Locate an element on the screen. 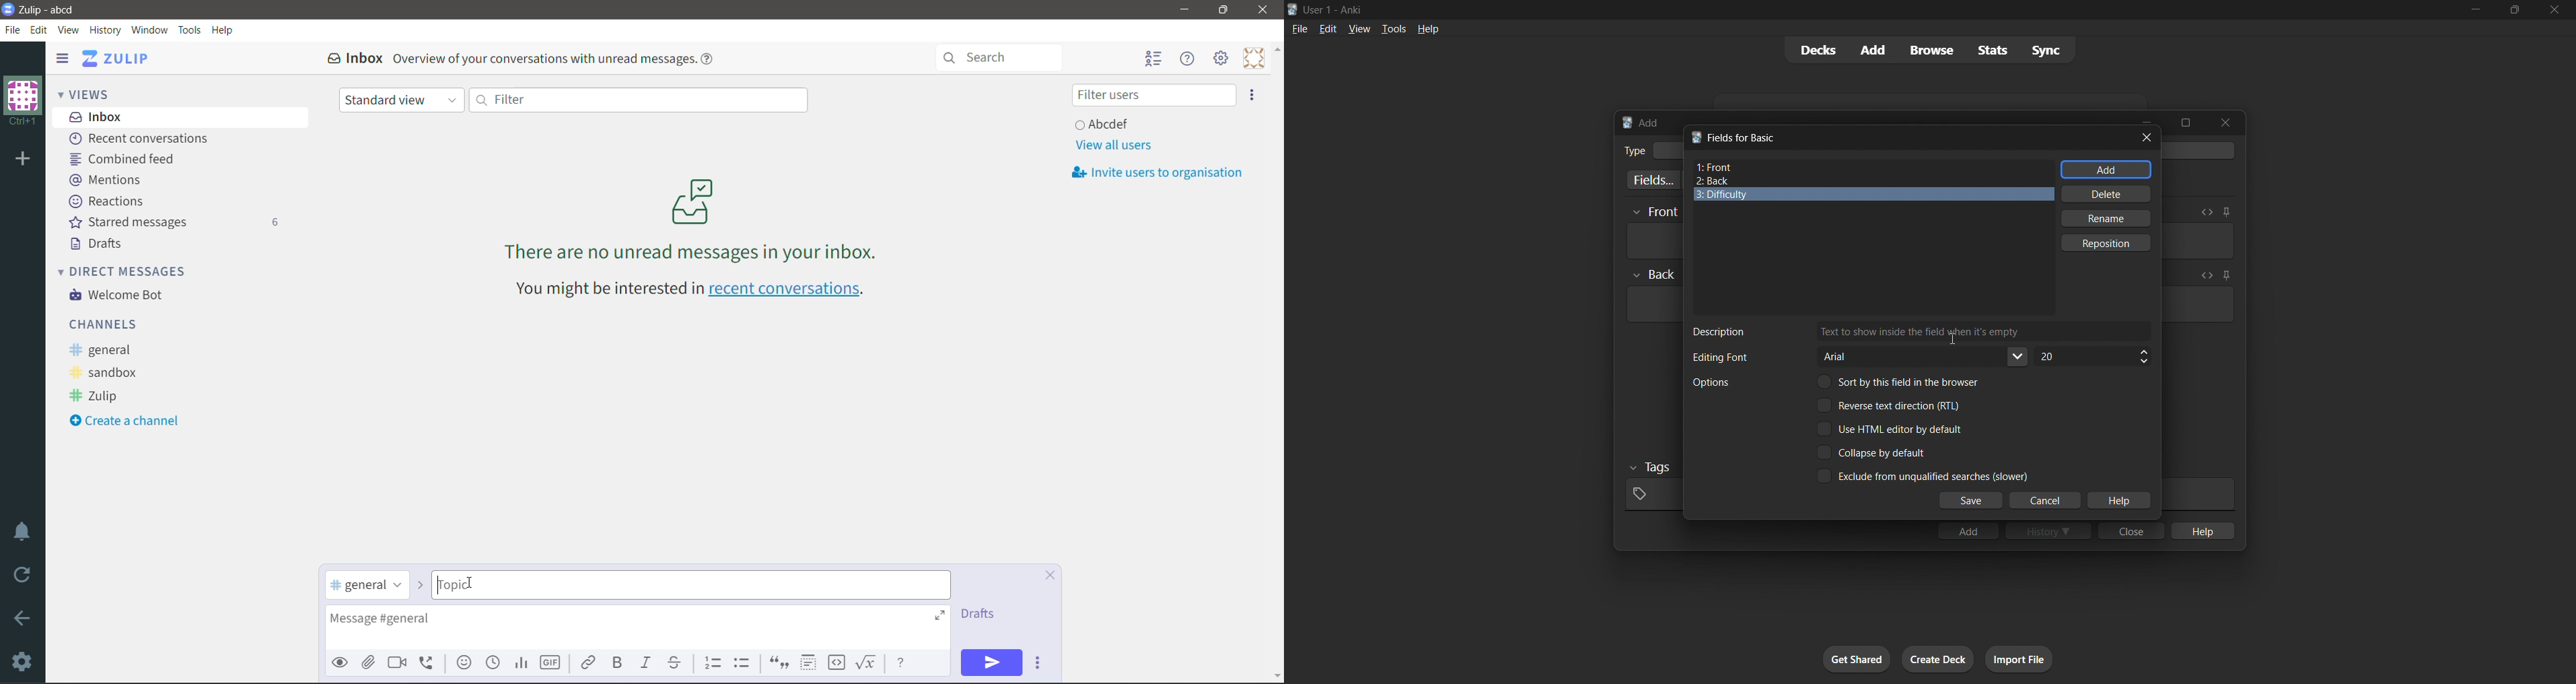 The width and height of the screenshot is (2576, 700). Help is located at coordinates (223, 30).